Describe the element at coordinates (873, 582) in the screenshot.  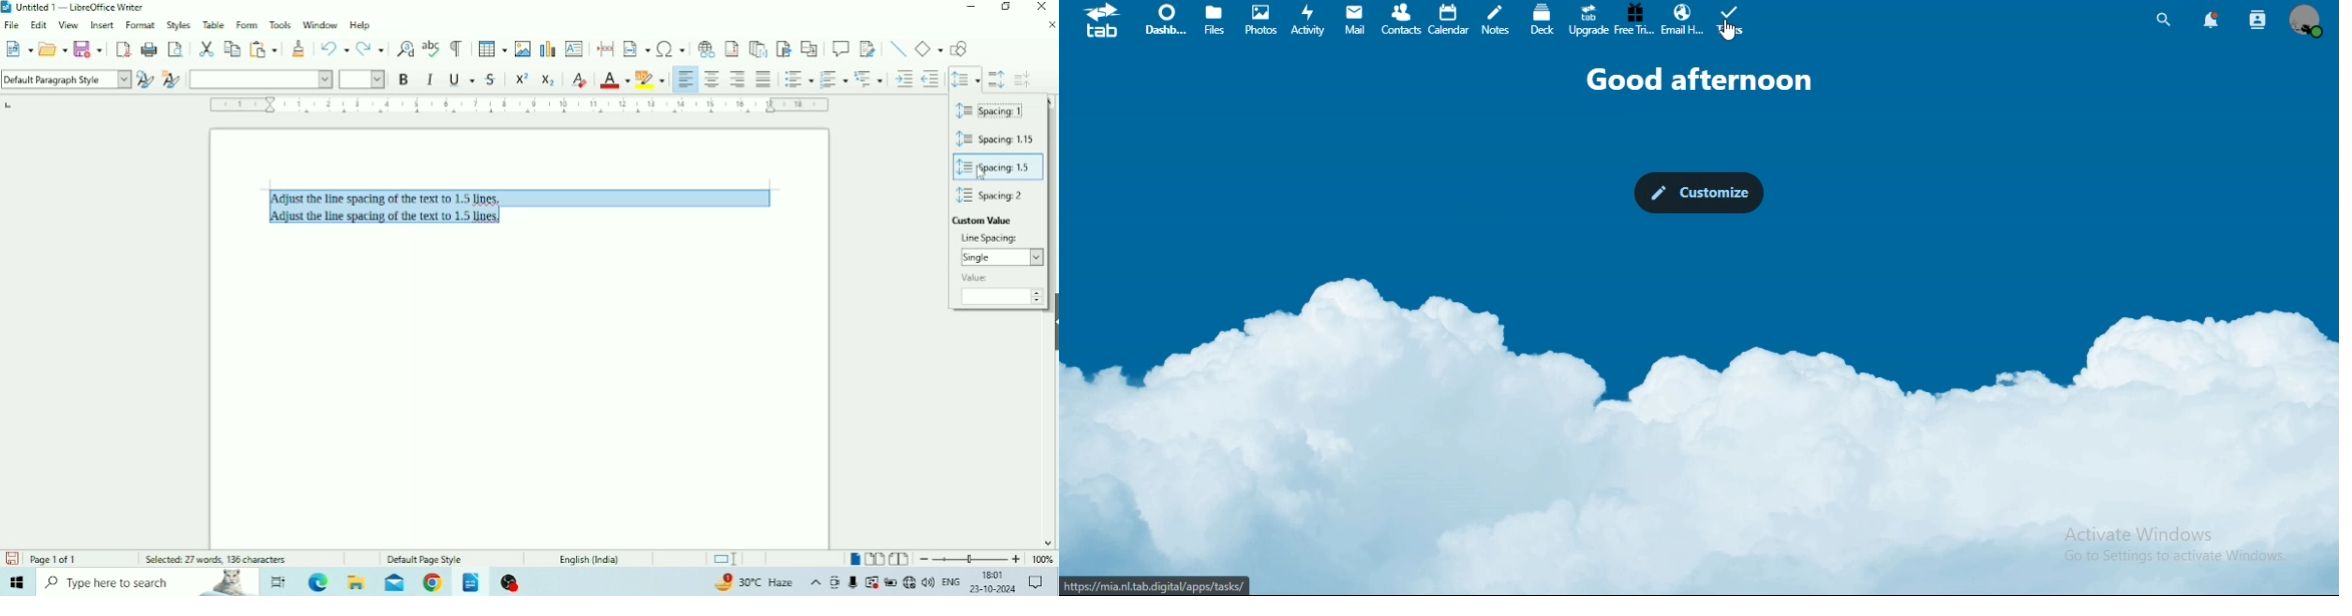
I see `Warning` at that location.